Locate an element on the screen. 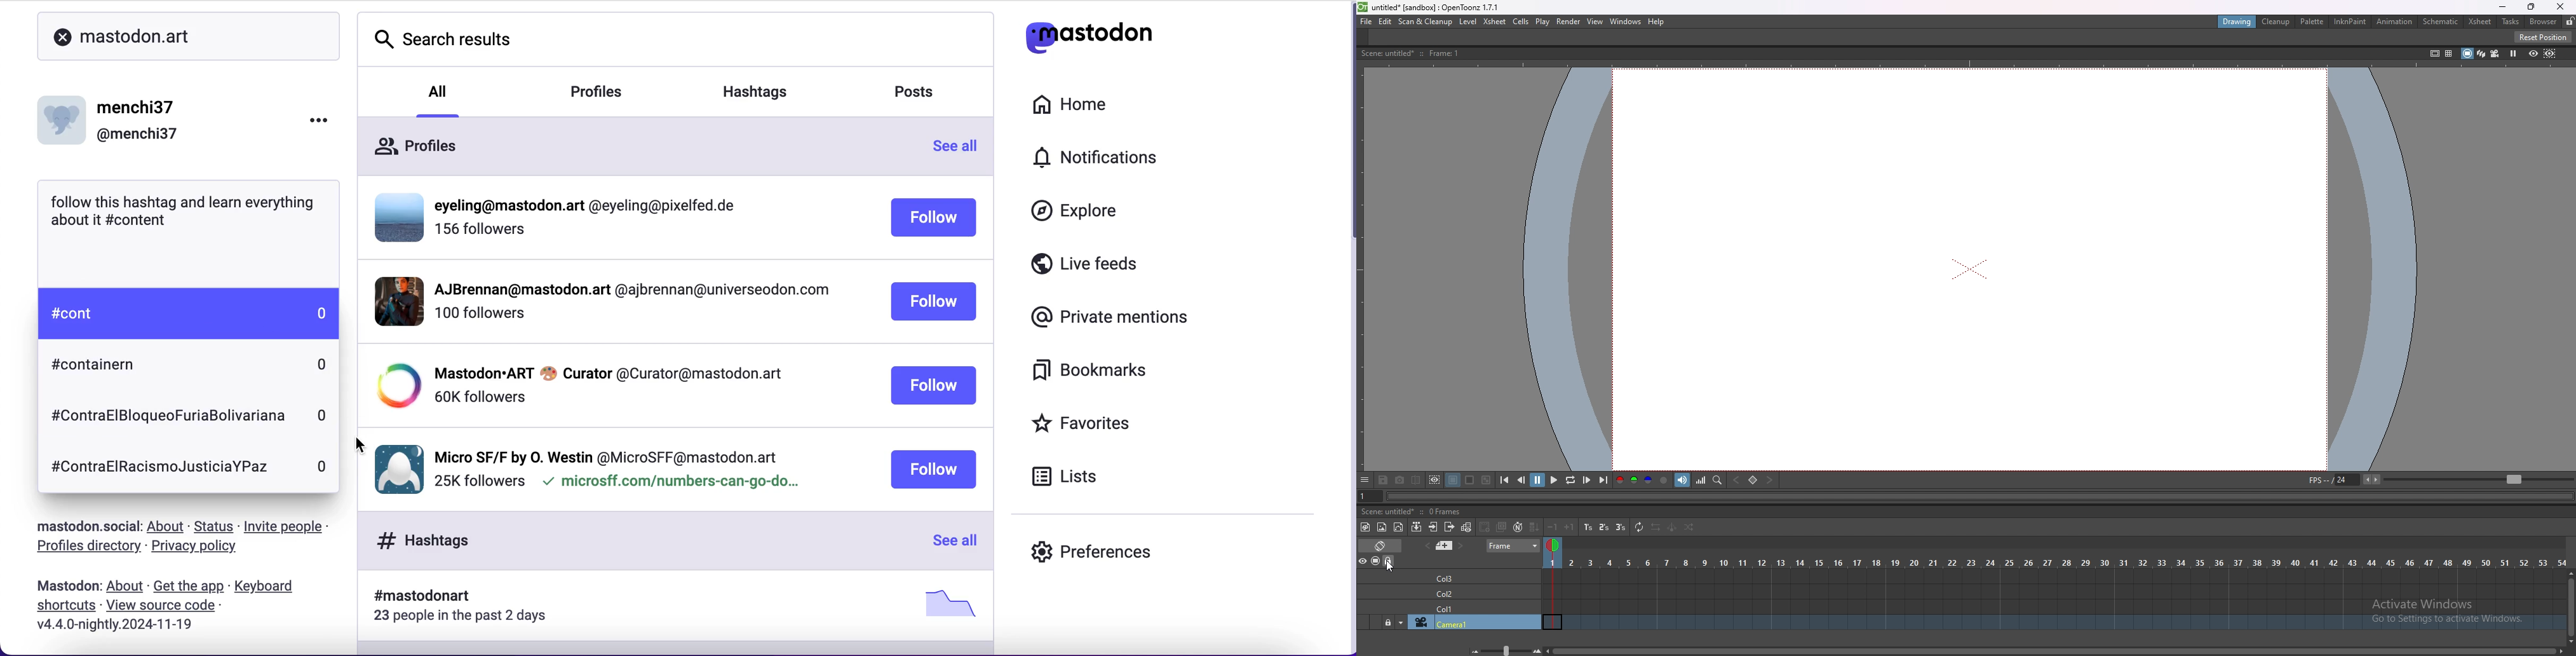 This screenshot has height=672, width=2576. preferences is located at coordinates (1094, 548).